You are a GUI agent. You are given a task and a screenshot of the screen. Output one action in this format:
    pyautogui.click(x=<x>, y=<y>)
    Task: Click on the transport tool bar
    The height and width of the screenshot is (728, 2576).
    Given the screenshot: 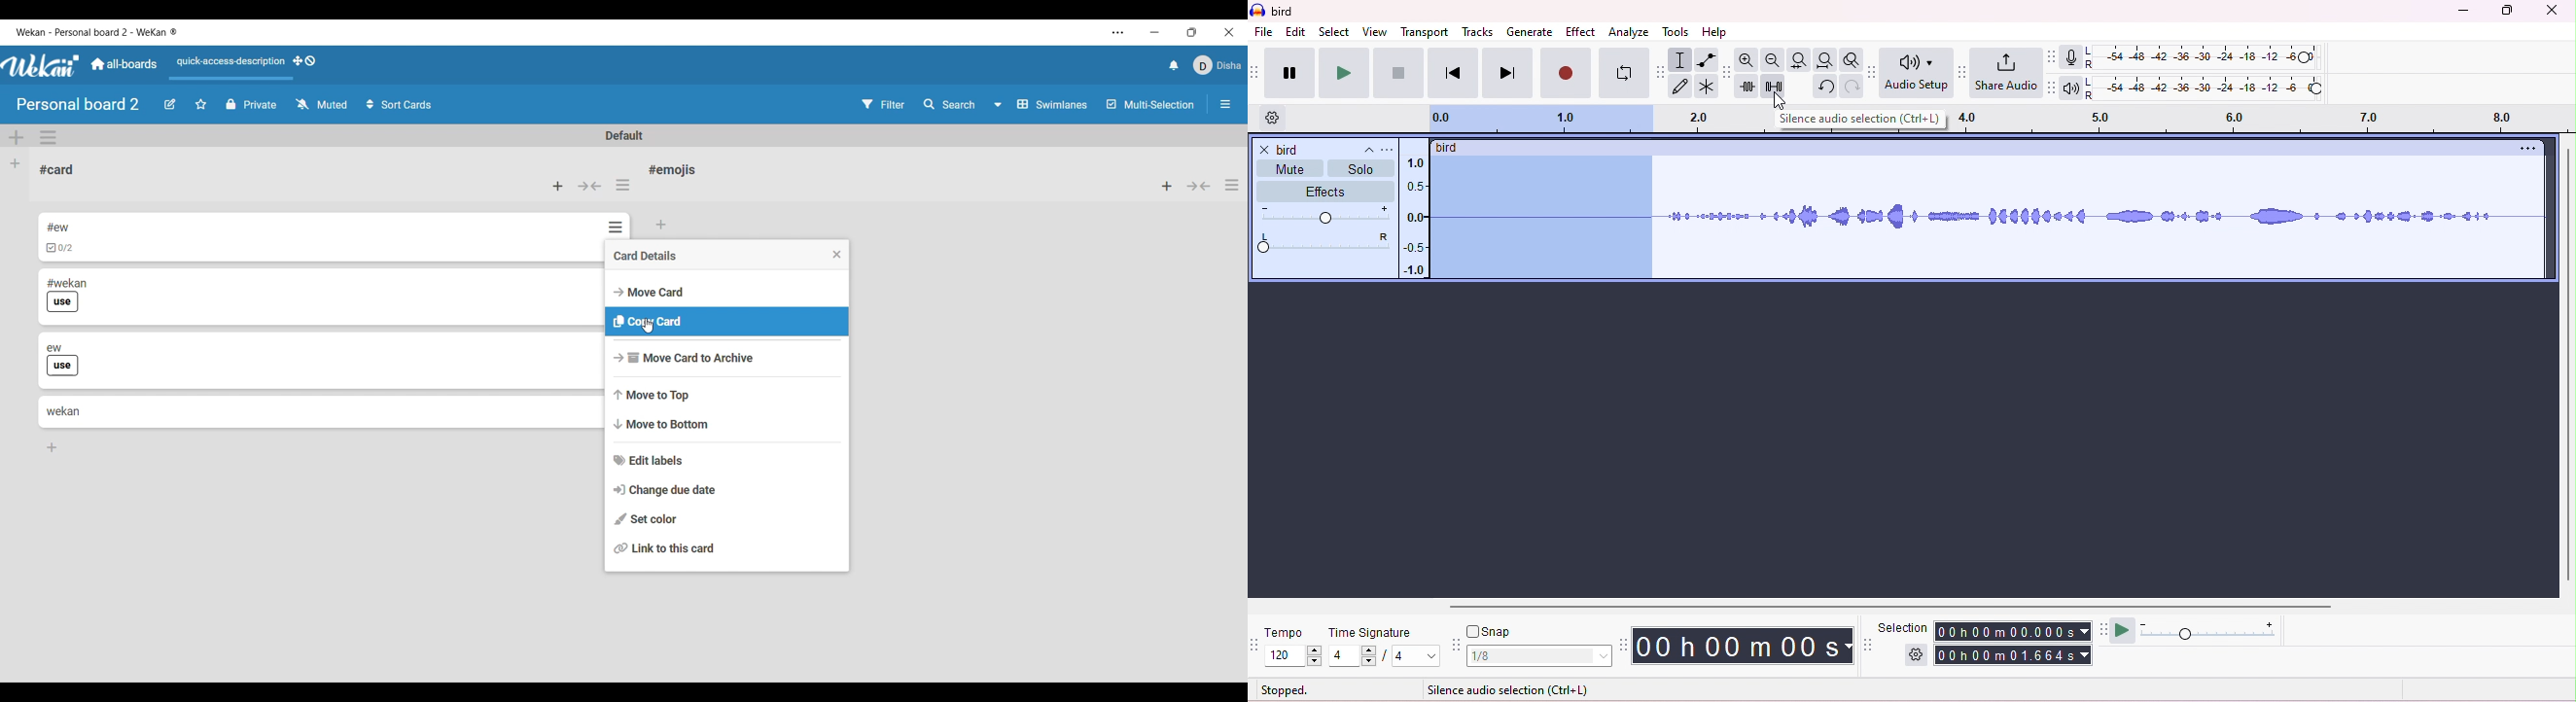 What is the action you would take?
    pyautogui.click(x=1256, y=70)
    